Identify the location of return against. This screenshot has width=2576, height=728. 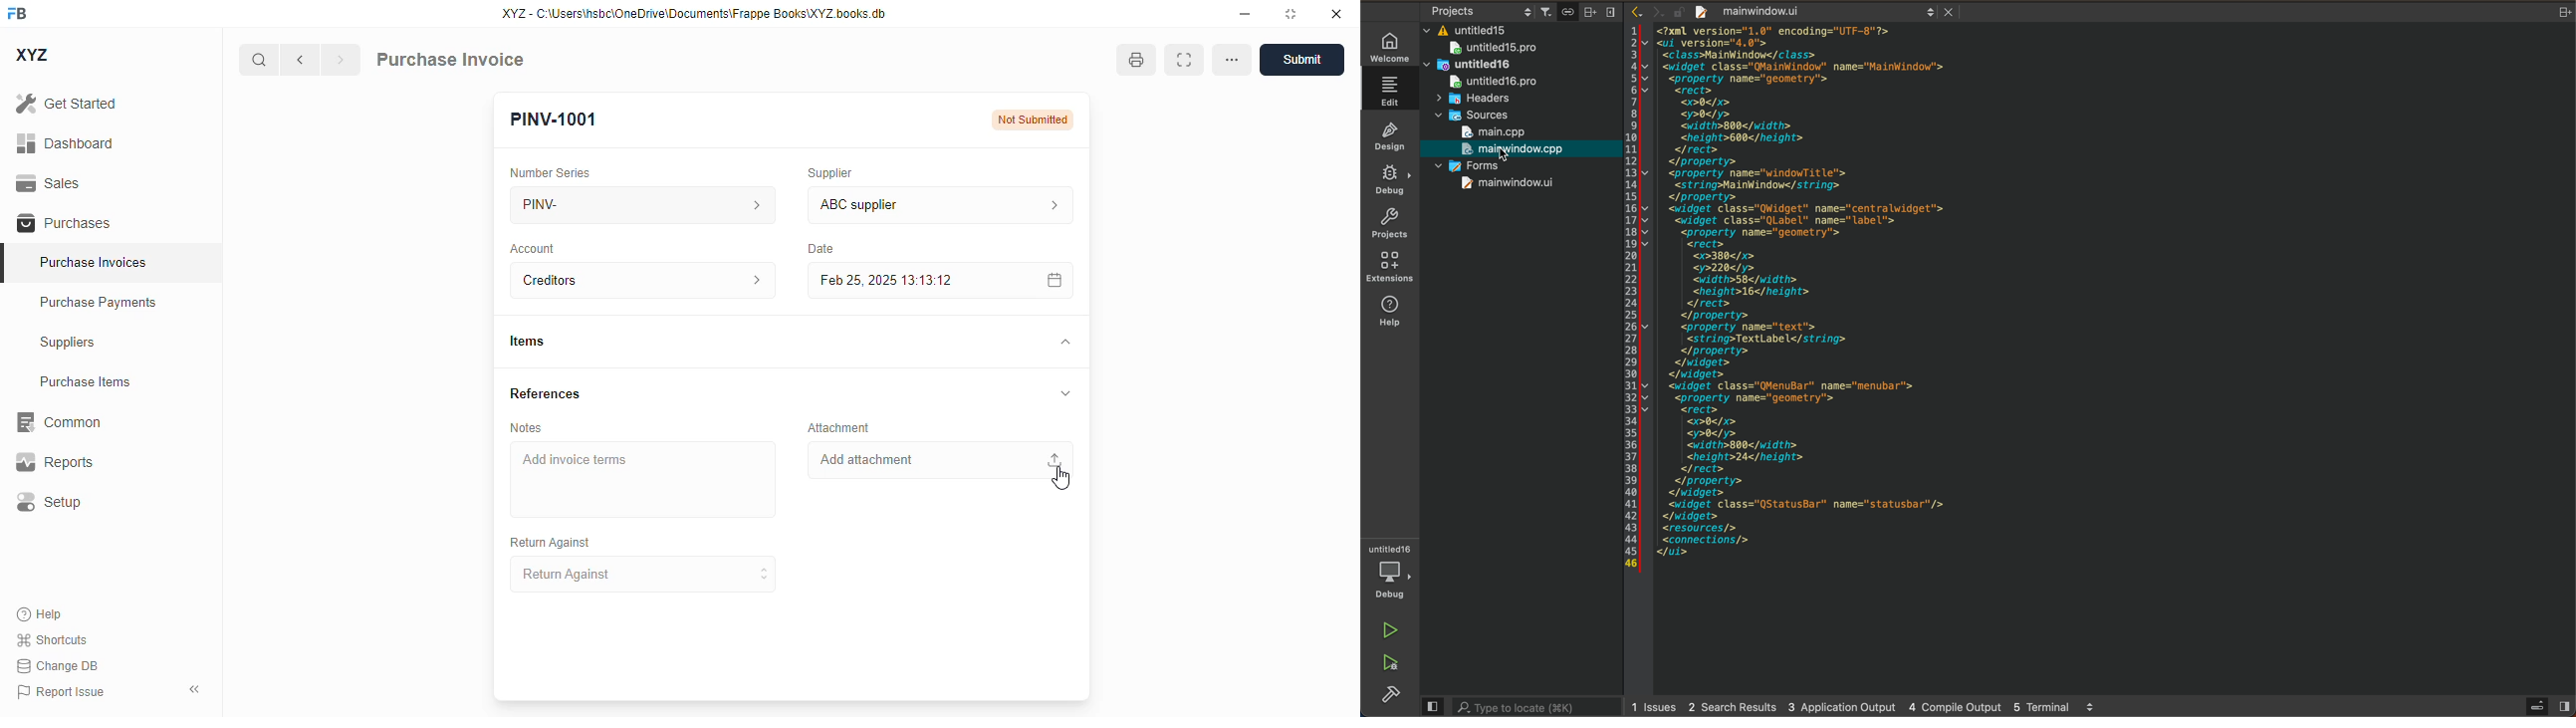
(644, 575).